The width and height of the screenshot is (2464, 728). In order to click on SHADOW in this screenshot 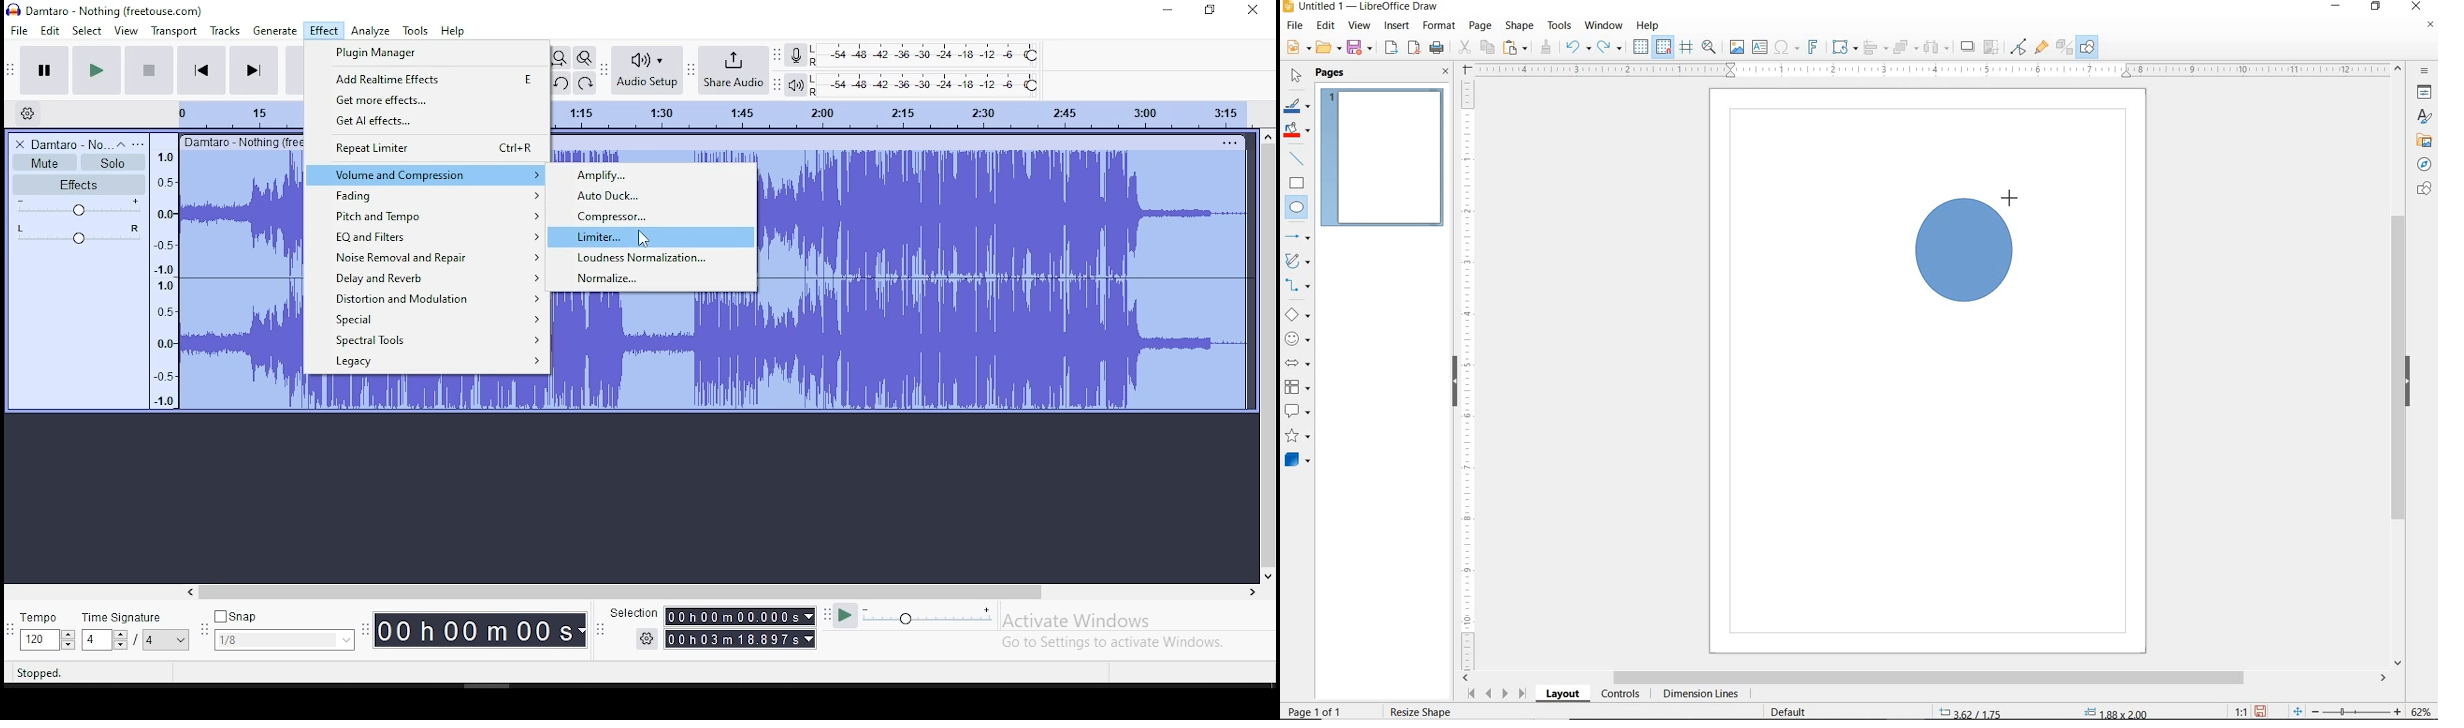, I will do `click(1968, 48)`.